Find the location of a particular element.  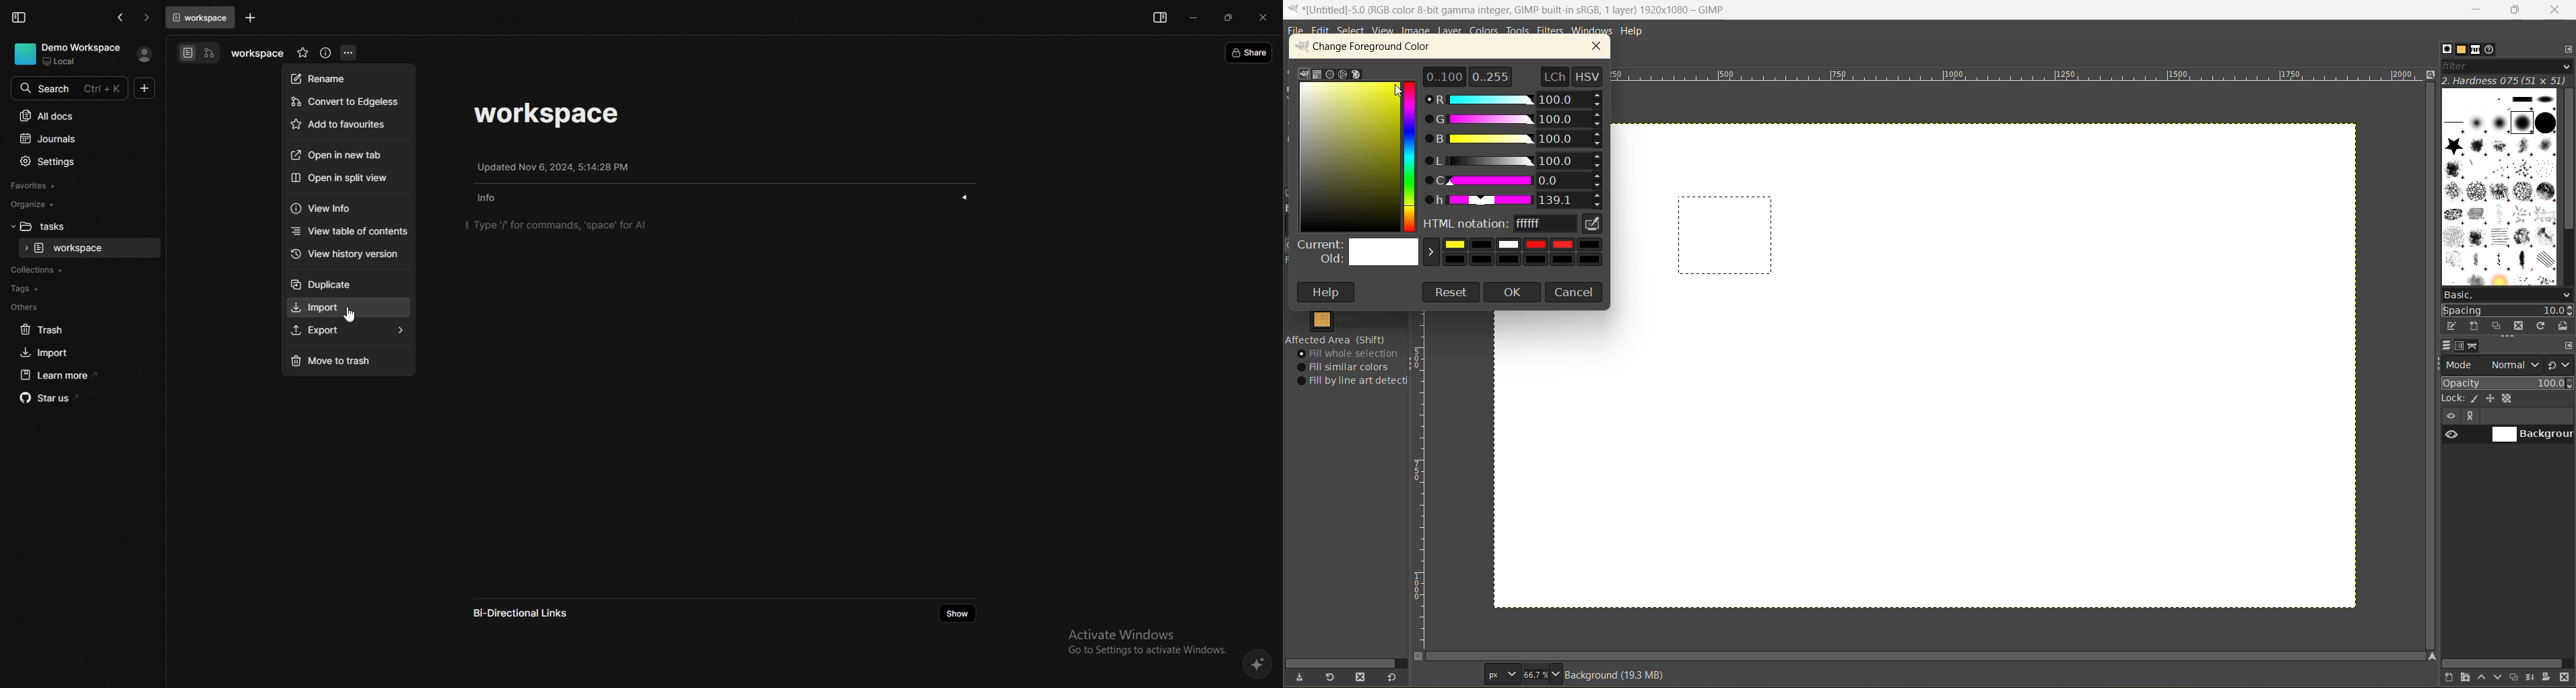

hardness is located at coordinates (2506, 81).